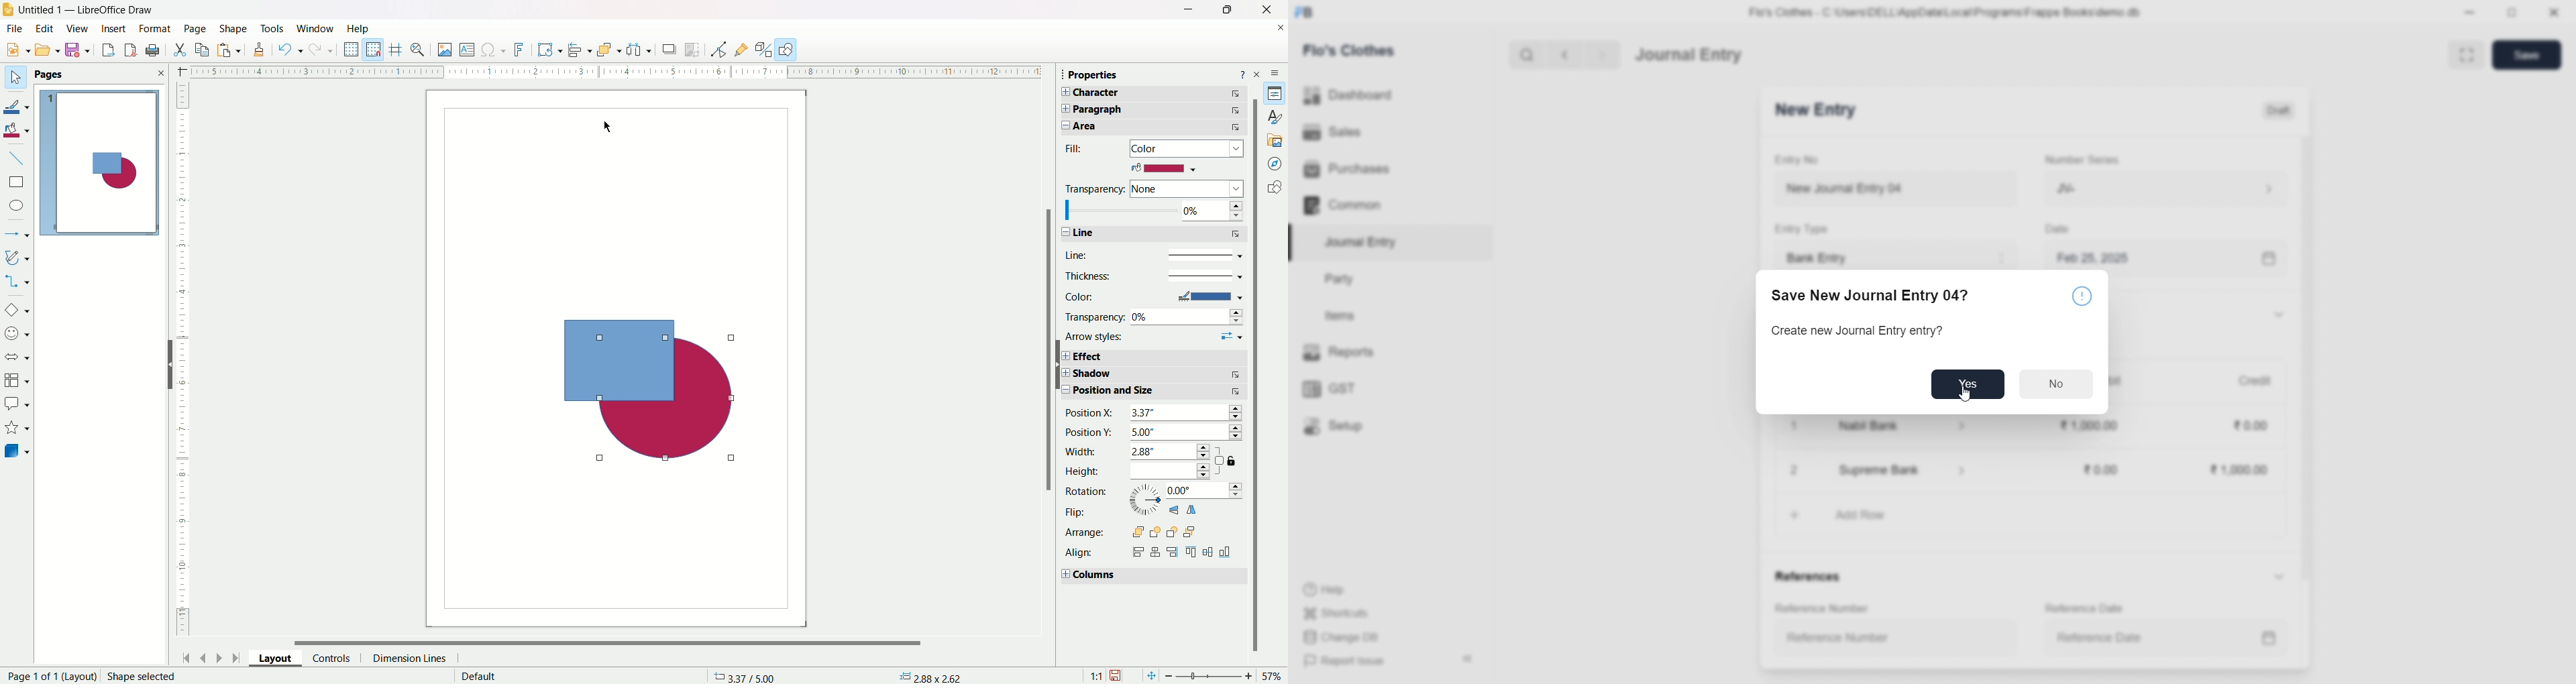 The width and height of the screenshot is (2576, 700). I want to click on cursor, so click(1966, 396).